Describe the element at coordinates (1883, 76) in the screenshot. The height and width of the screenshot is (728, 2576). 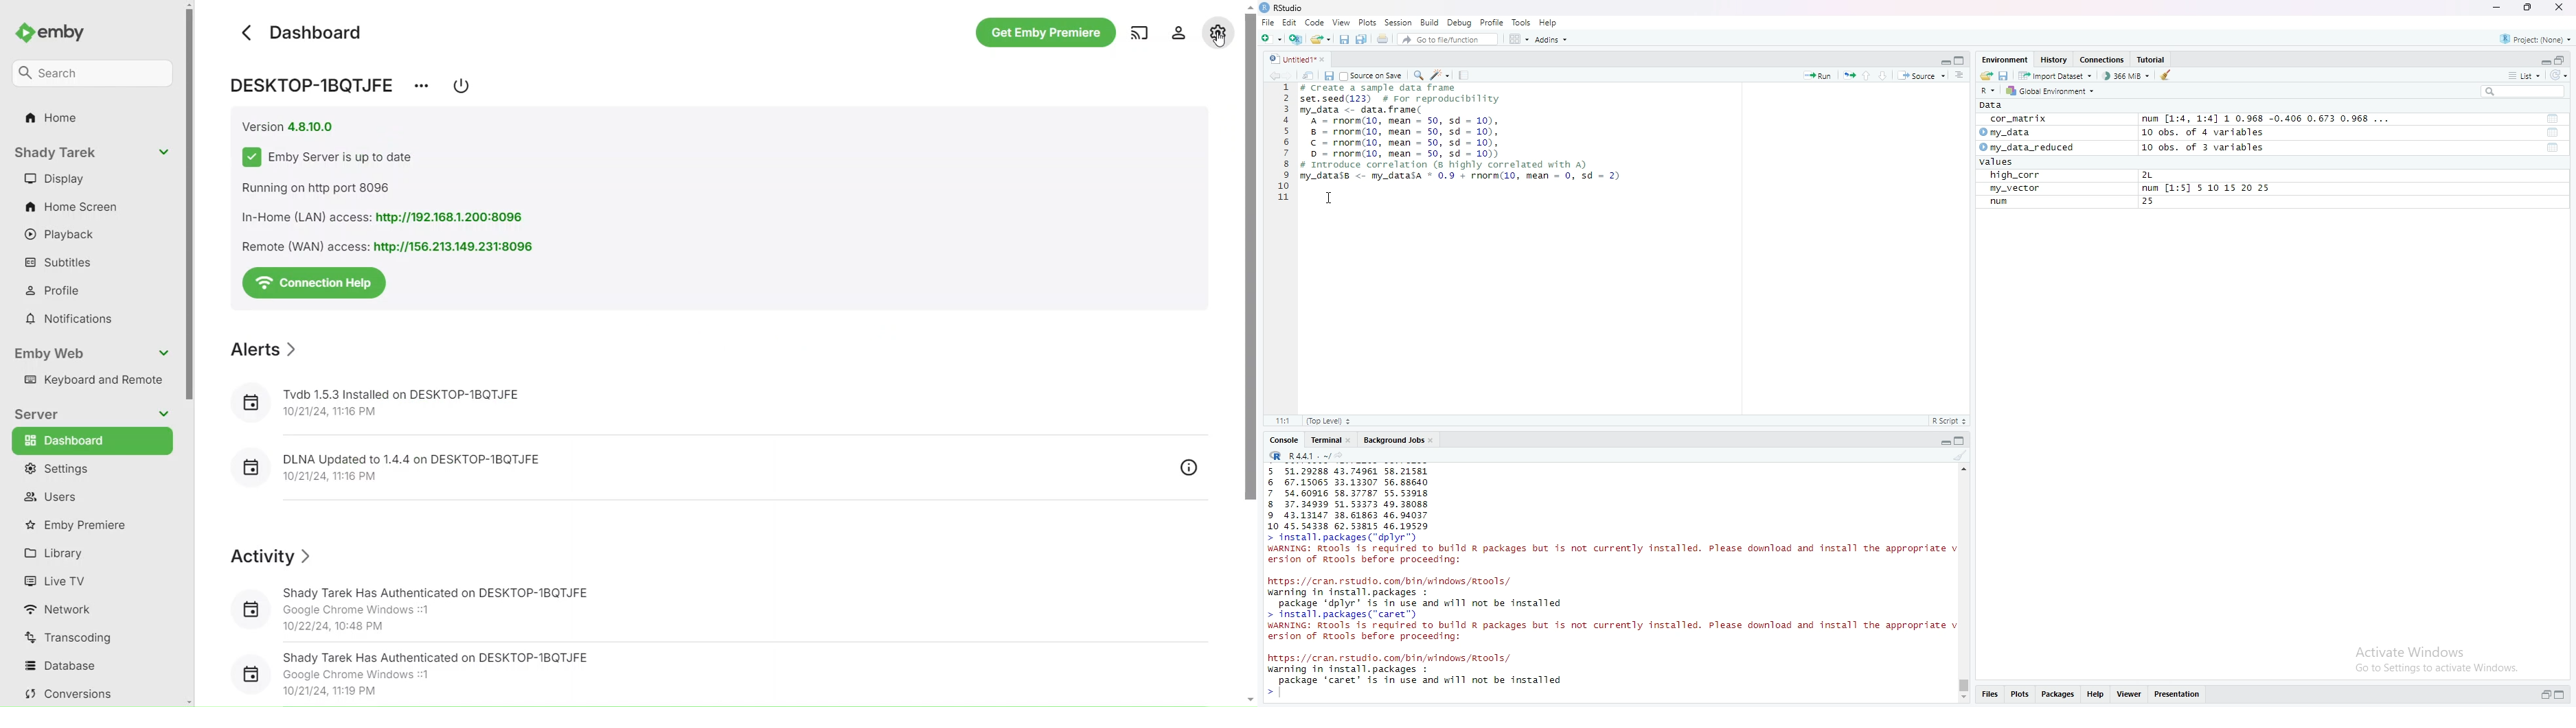
I see `Down ` at that location.